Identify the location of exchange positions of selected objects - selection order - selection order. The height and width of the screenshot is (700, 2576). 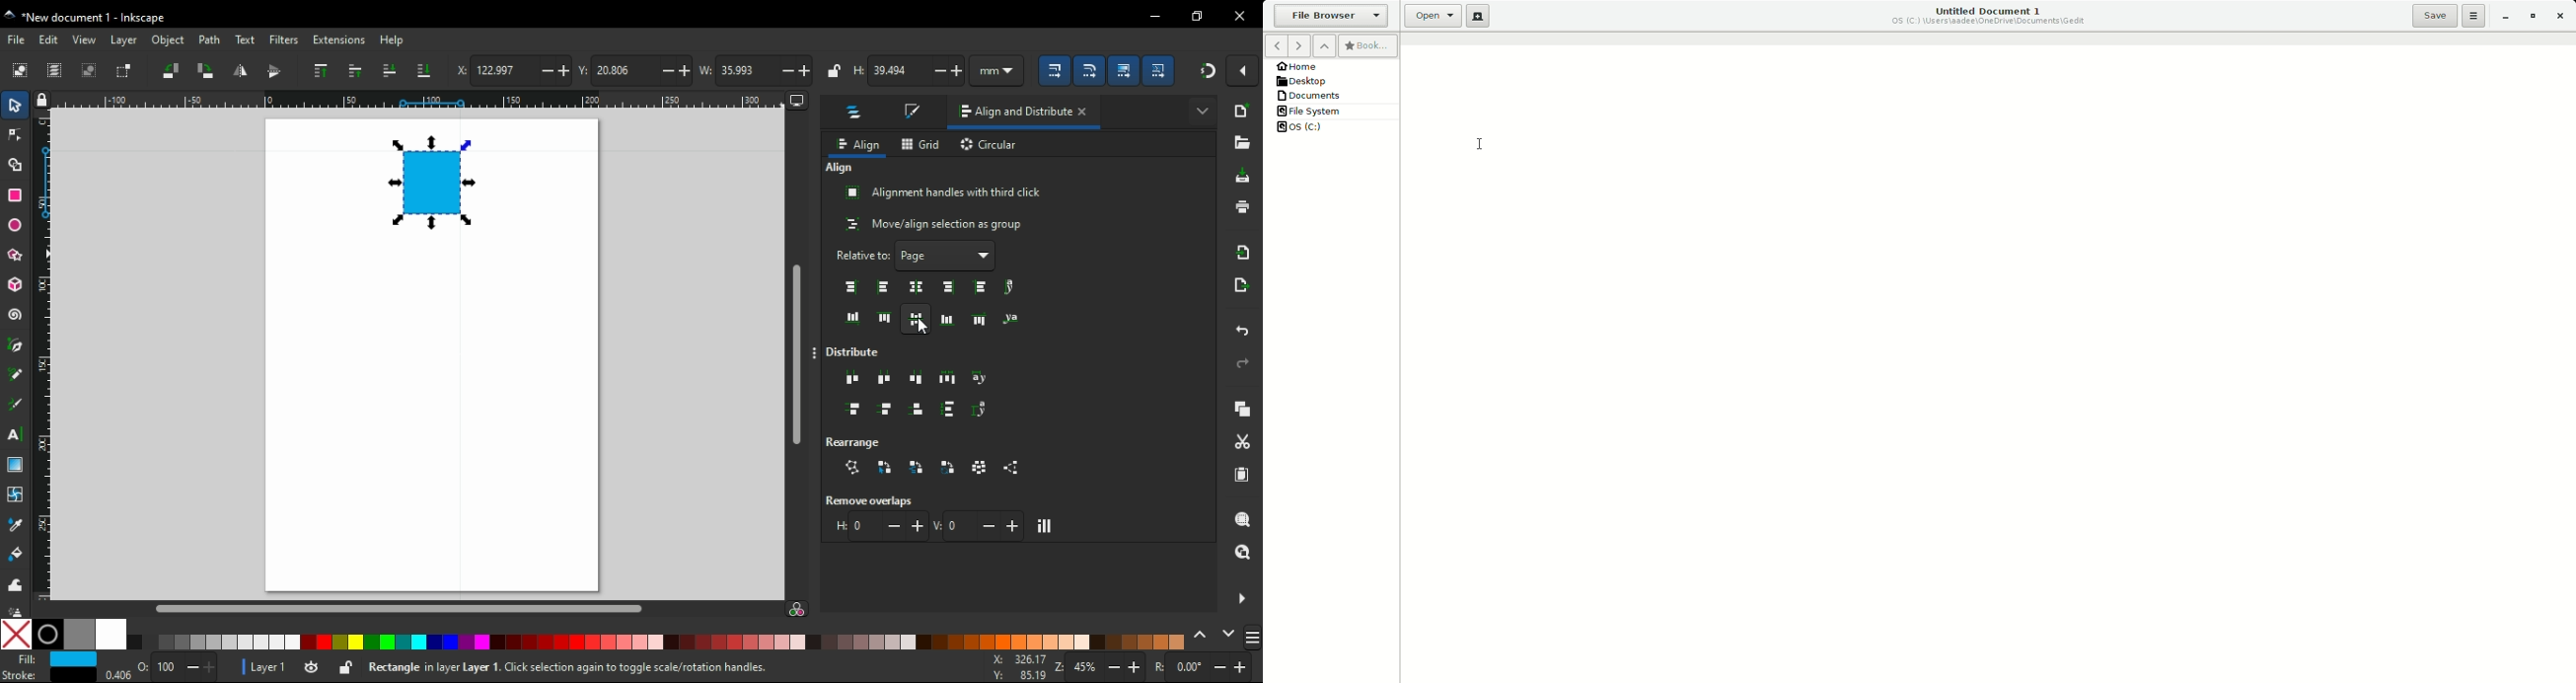
(885, 467).